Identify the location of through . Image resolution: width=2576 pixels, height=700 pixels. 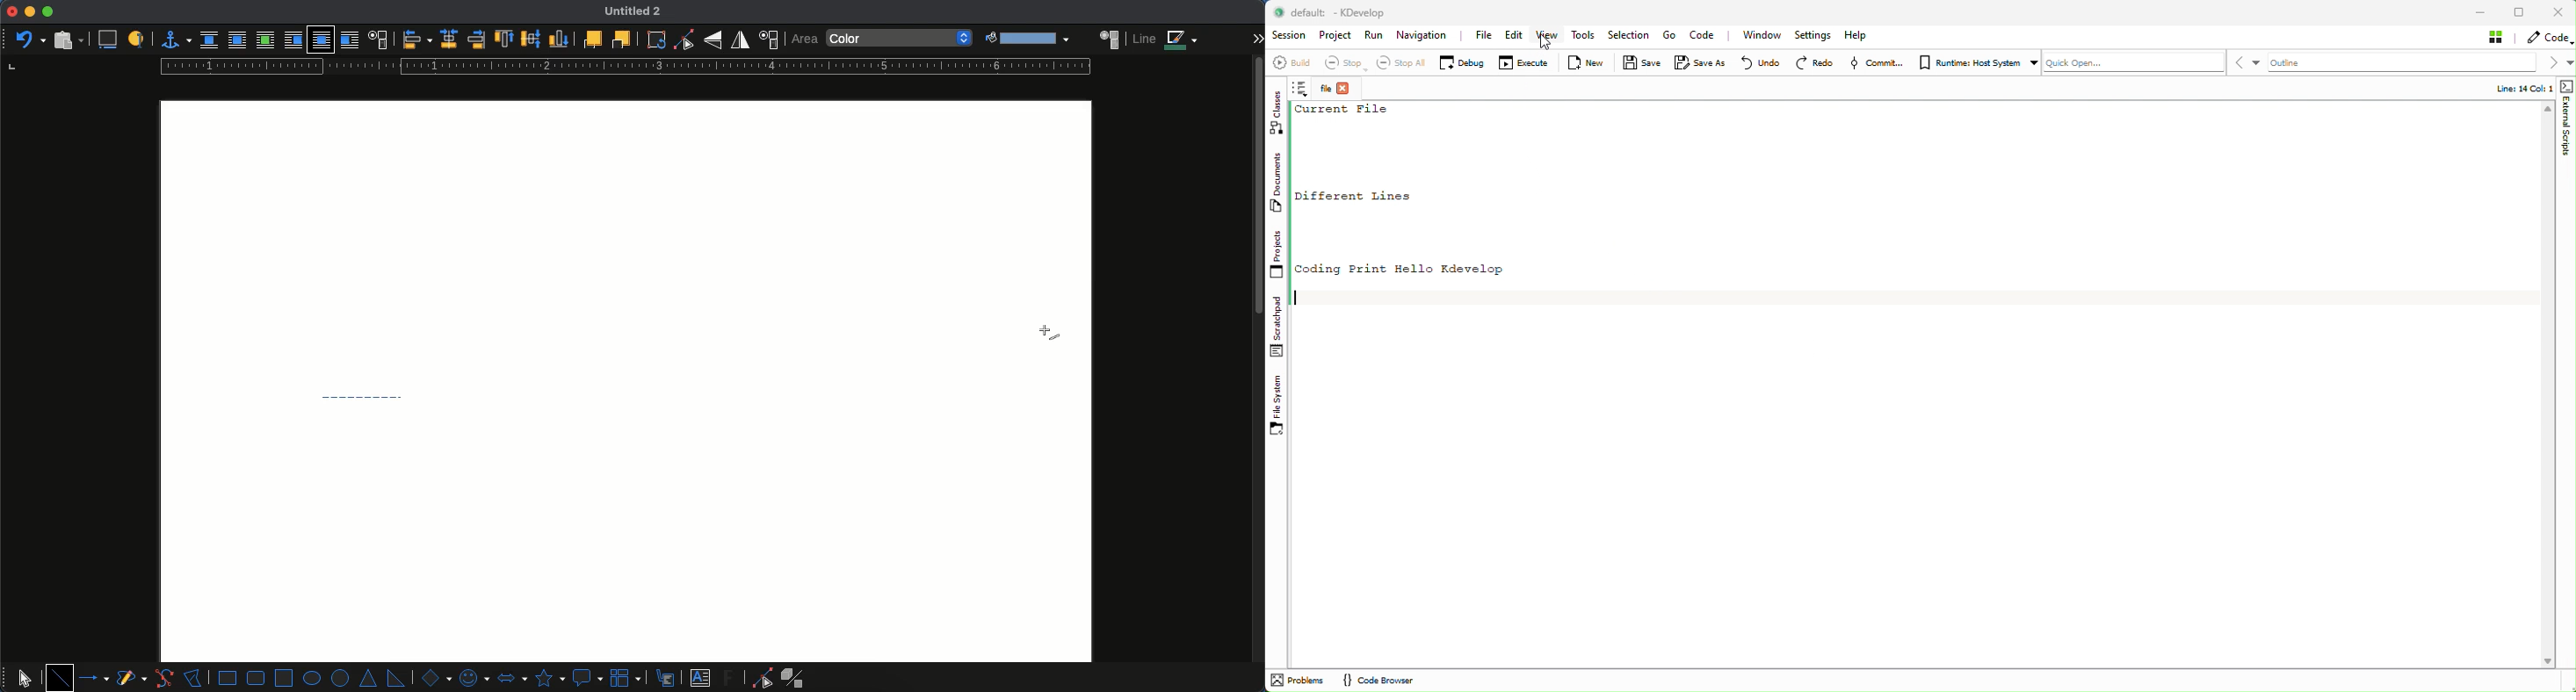
(321, 40).